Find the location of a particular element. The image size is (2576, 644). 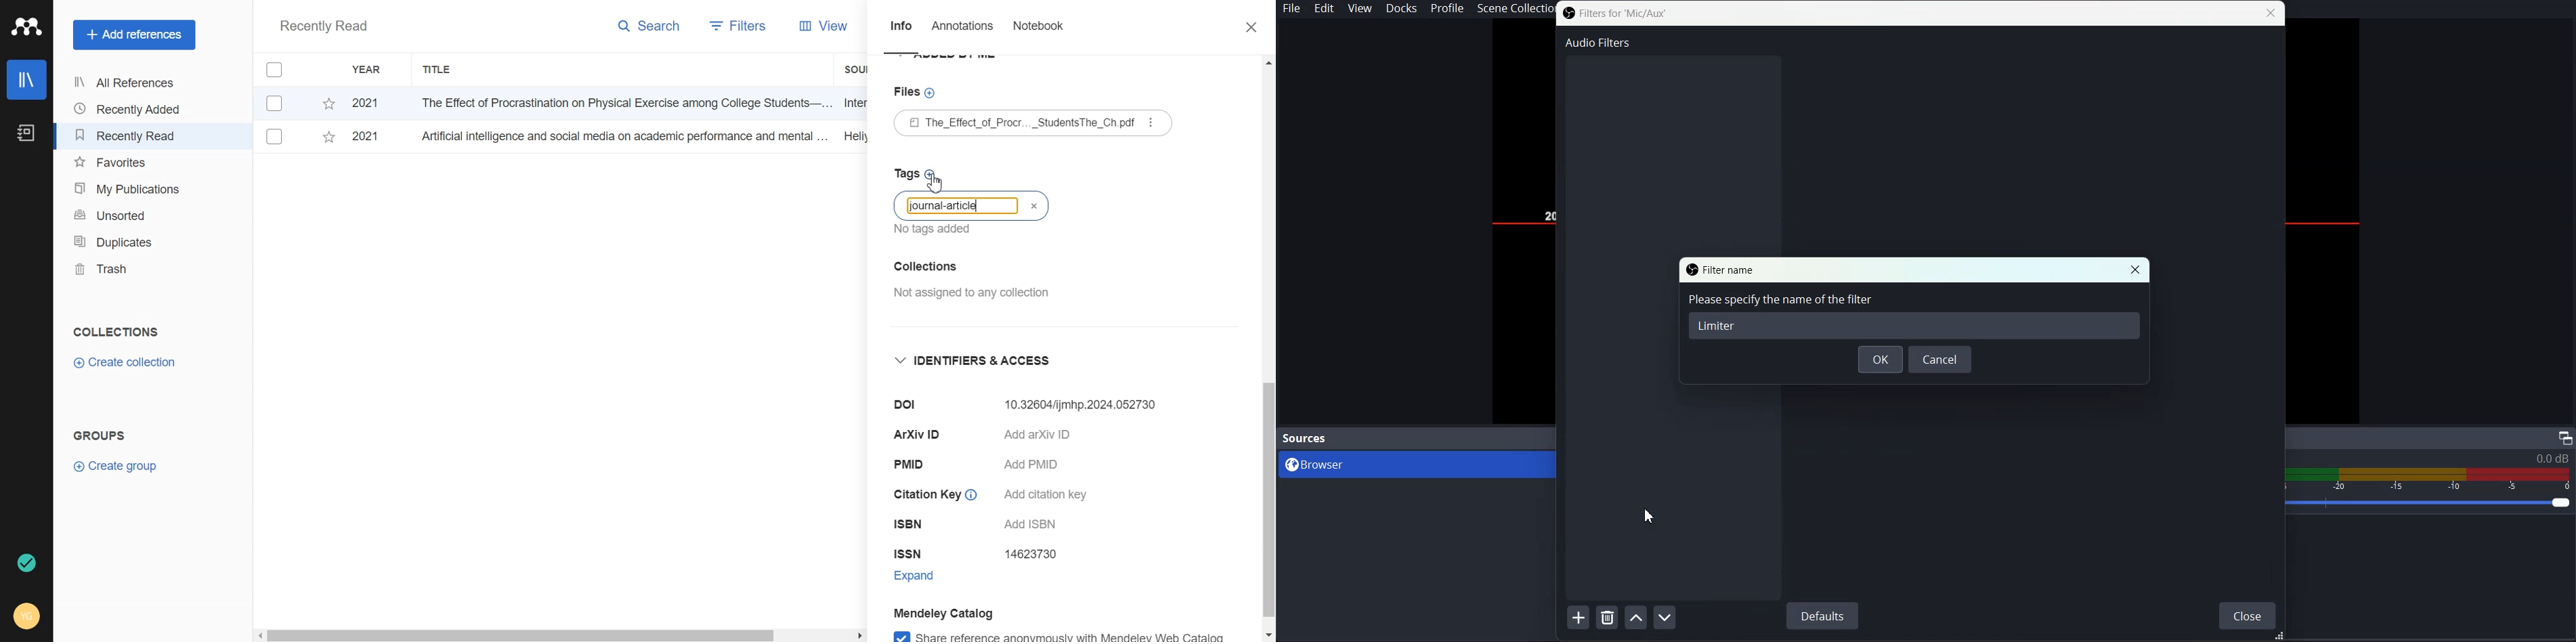

OK is located at coordinates (1881, 359).